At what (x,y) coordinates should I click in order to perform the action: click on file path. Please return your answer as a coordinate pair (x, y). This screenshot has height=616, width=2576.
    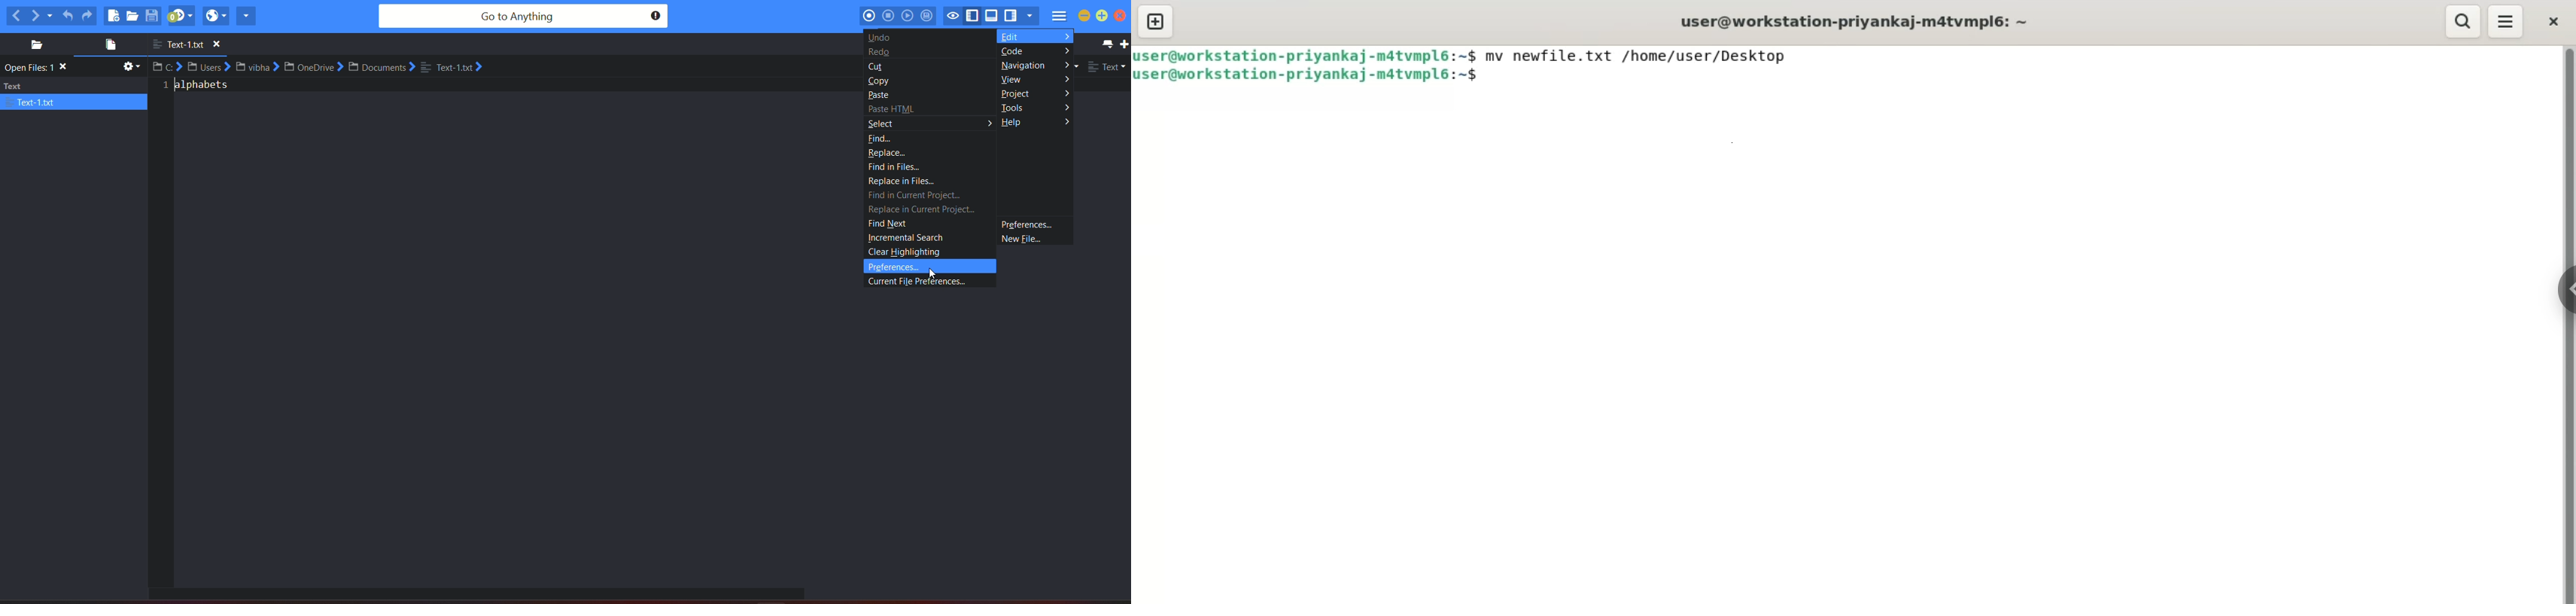
    Looking at the image, I should click on (322, 67).